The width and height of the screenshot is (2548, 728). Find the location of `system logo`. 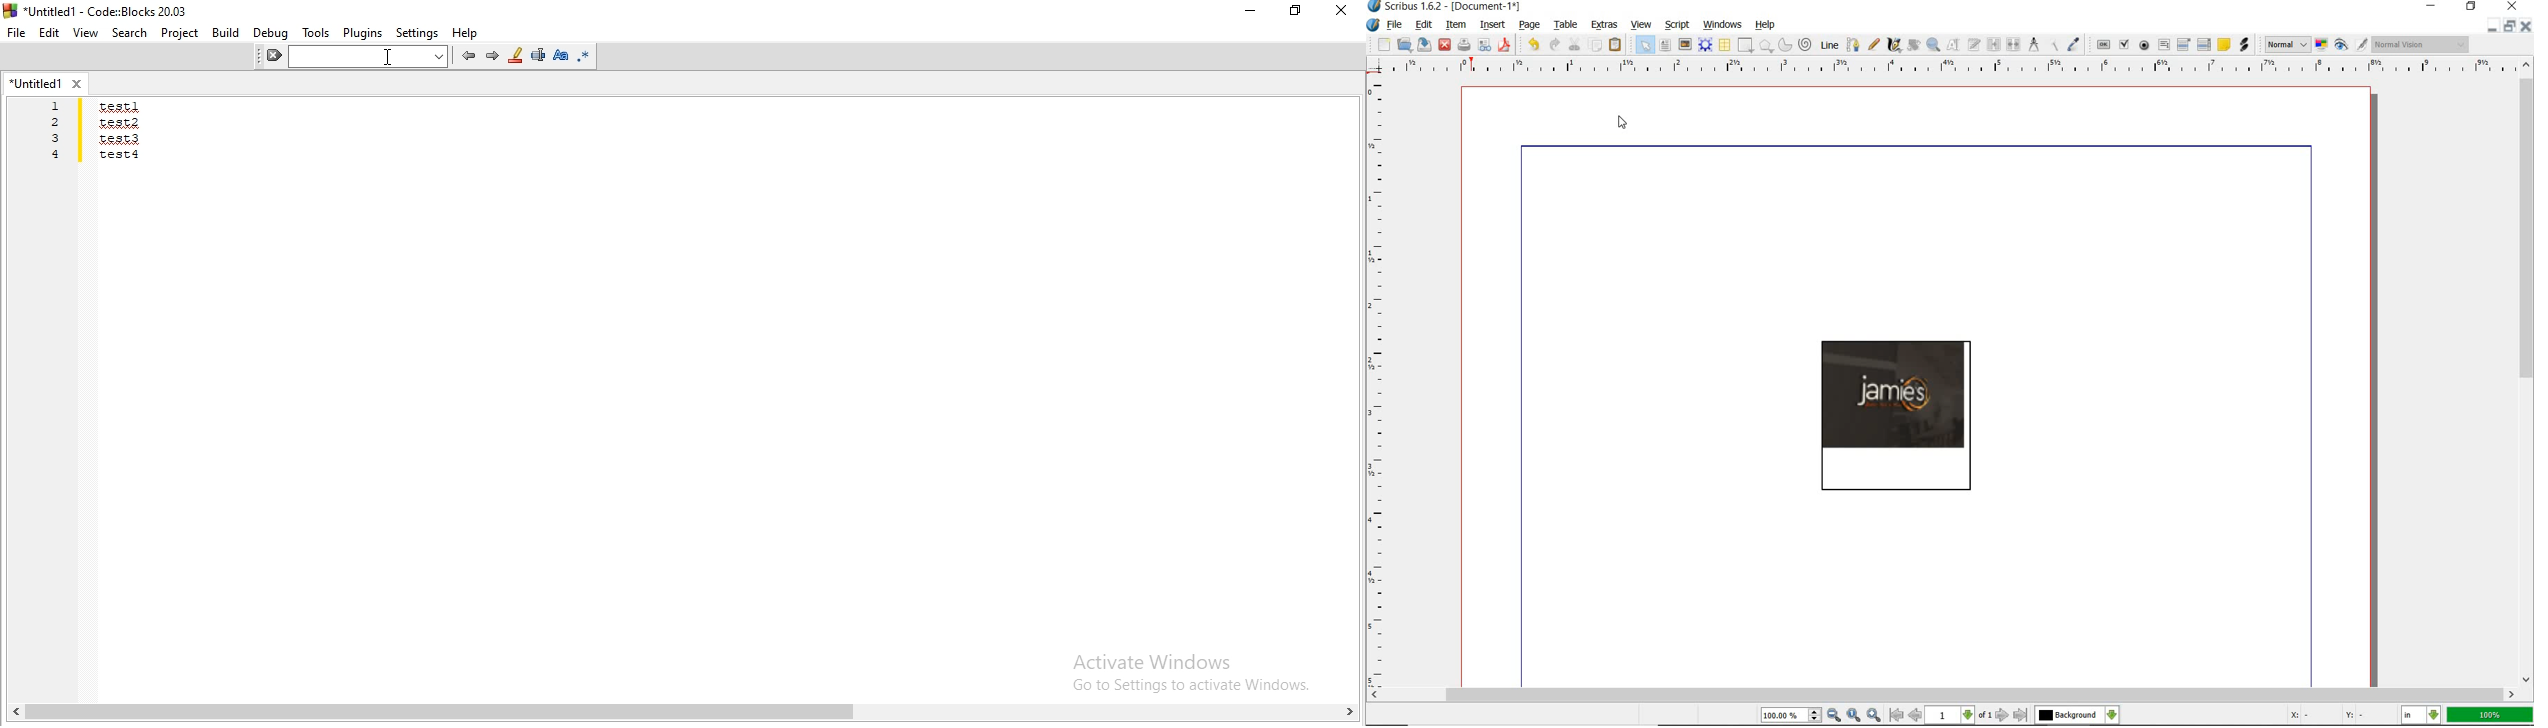

system logo is located at coordinates (1373, 24).